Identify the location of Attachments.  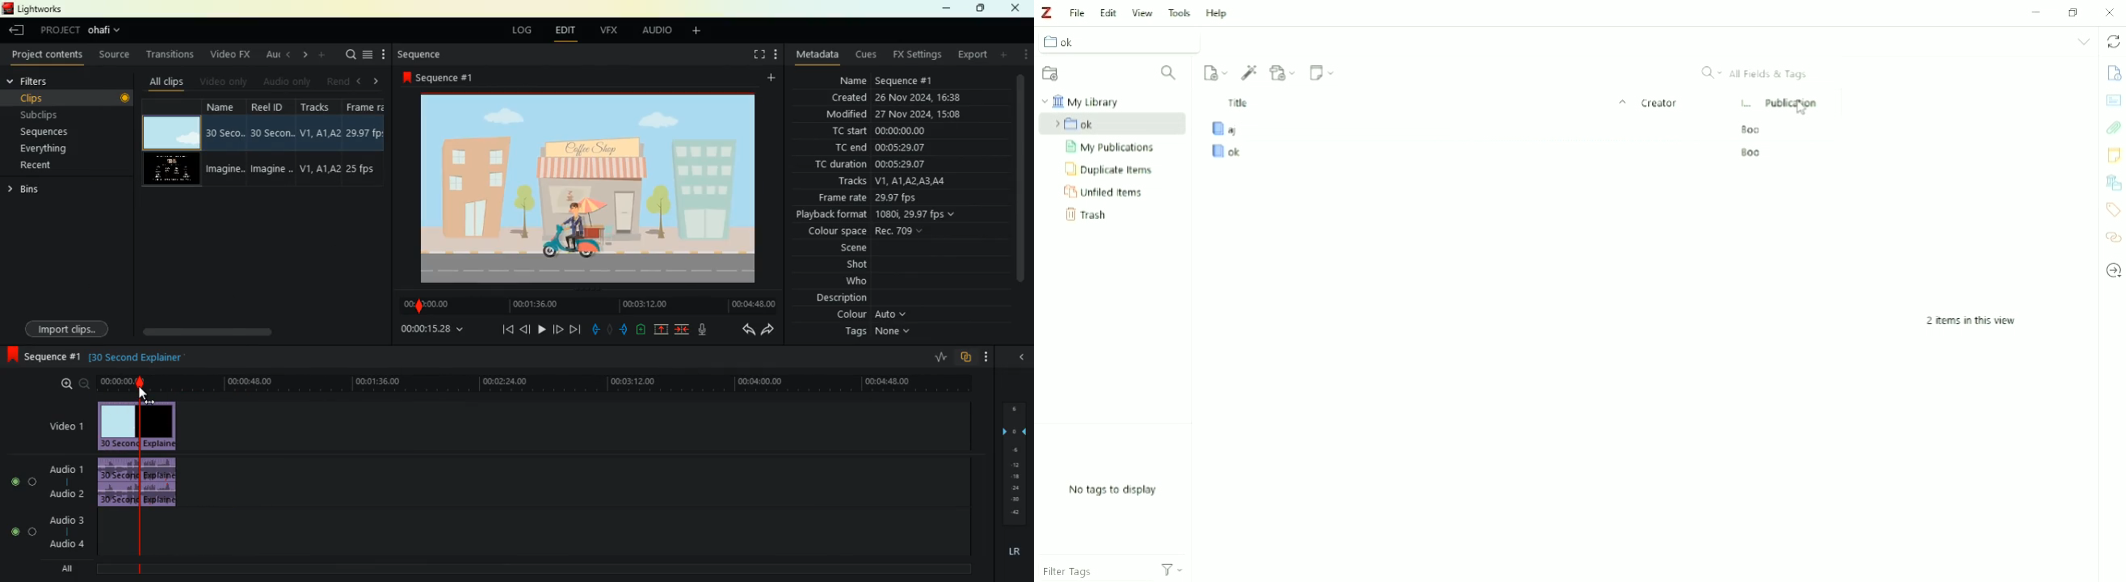
(2113, 128).